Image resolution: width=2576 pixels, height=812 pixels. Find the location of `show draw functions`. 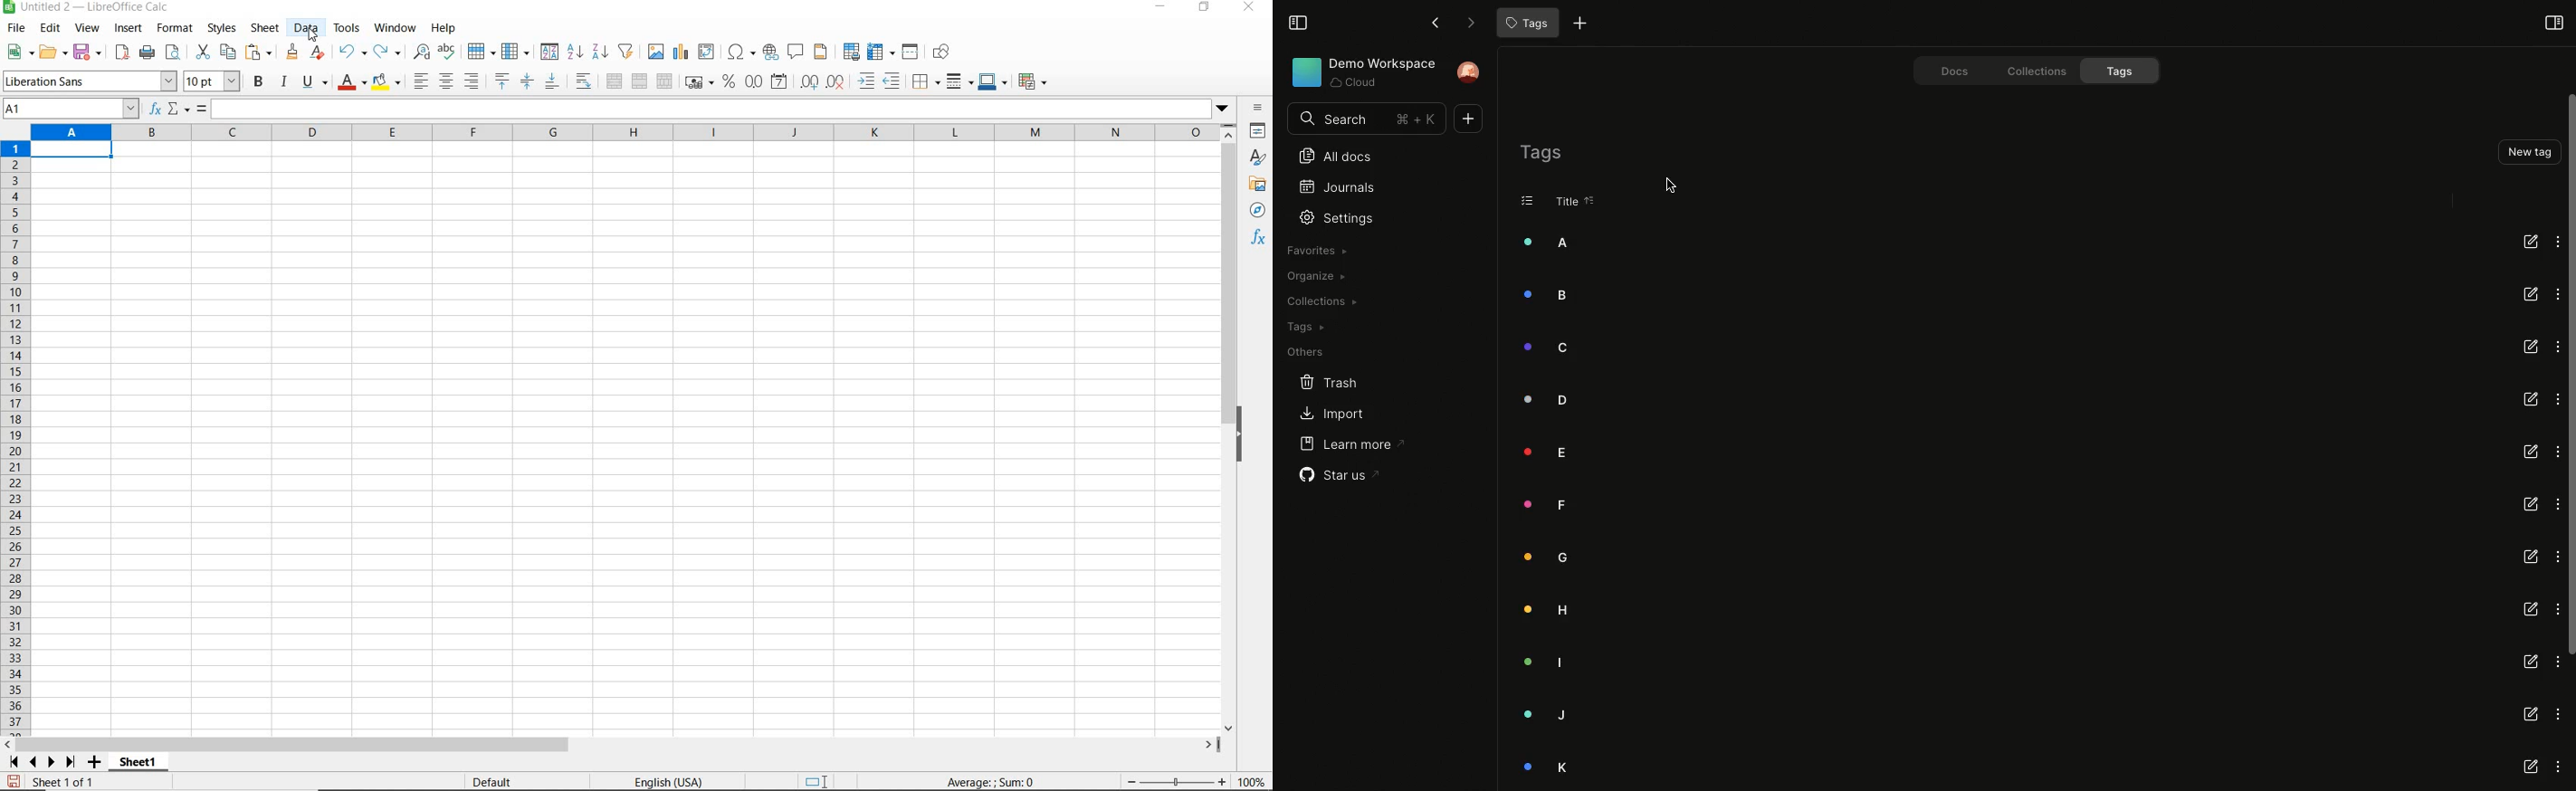

show draw functions is located at coordinates (944, 52).